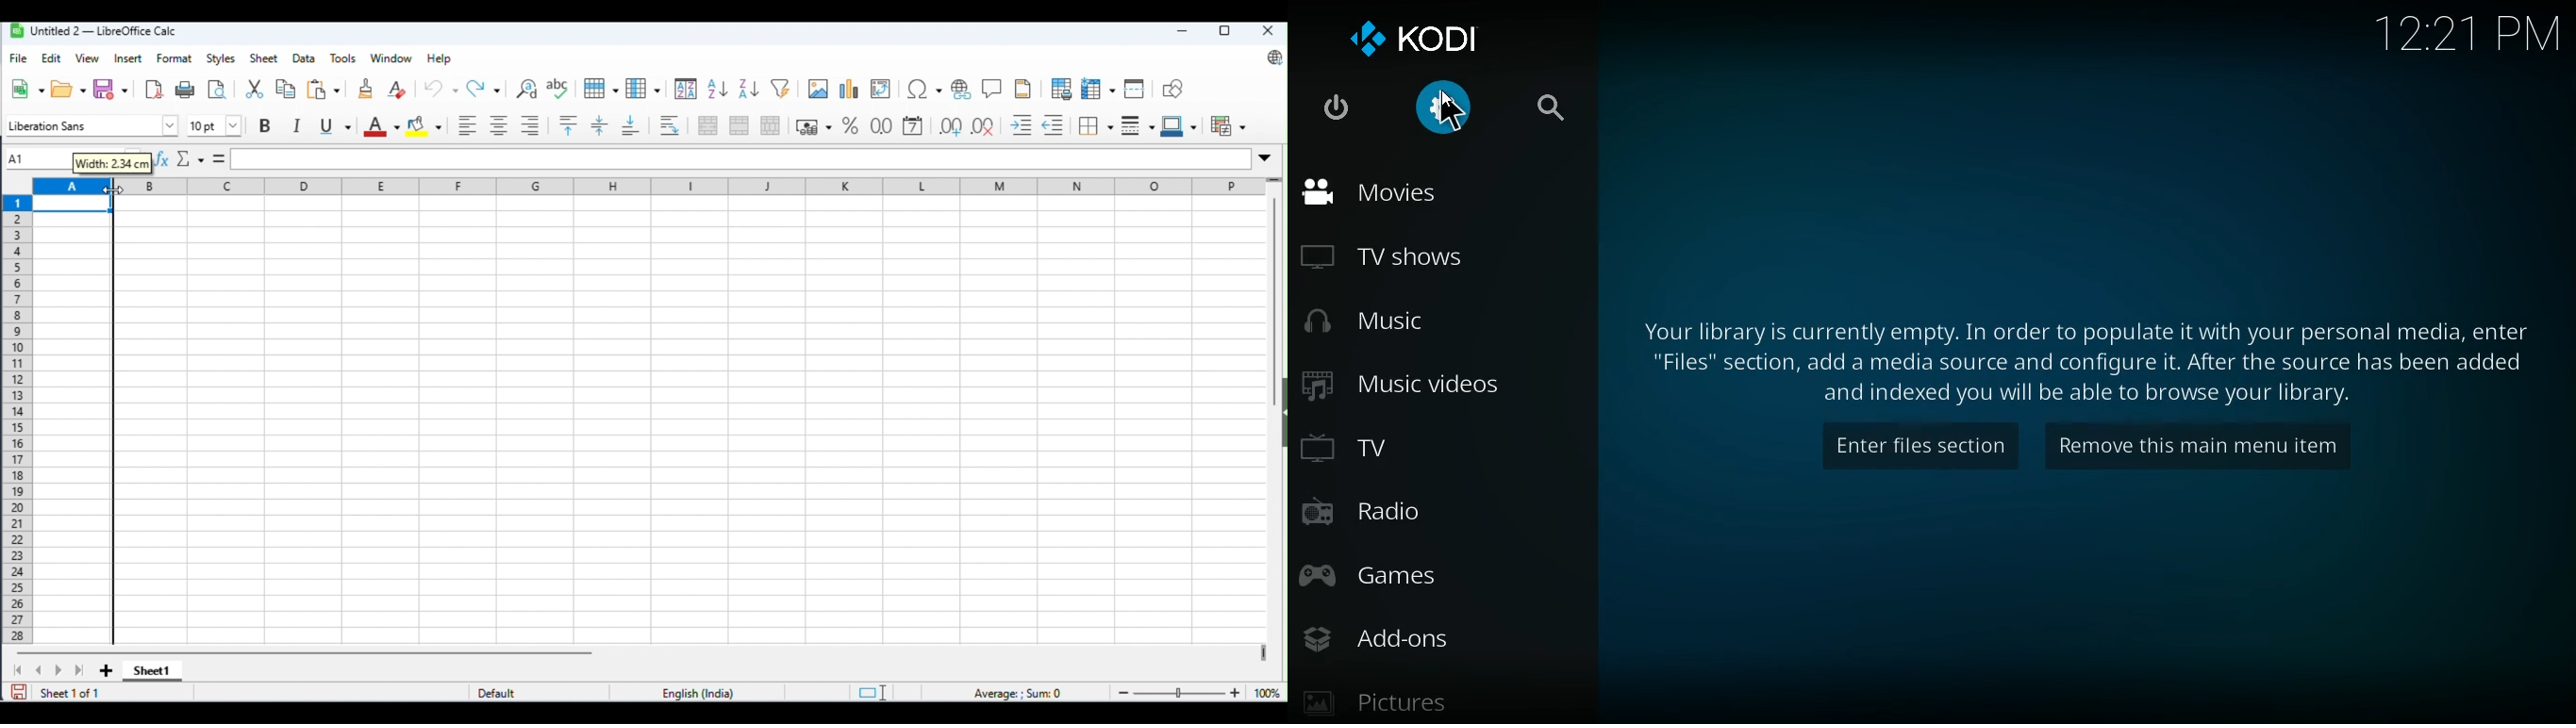  Describe the element at coordinates (366, 88) in the screenshot. I see `clone` at that location.